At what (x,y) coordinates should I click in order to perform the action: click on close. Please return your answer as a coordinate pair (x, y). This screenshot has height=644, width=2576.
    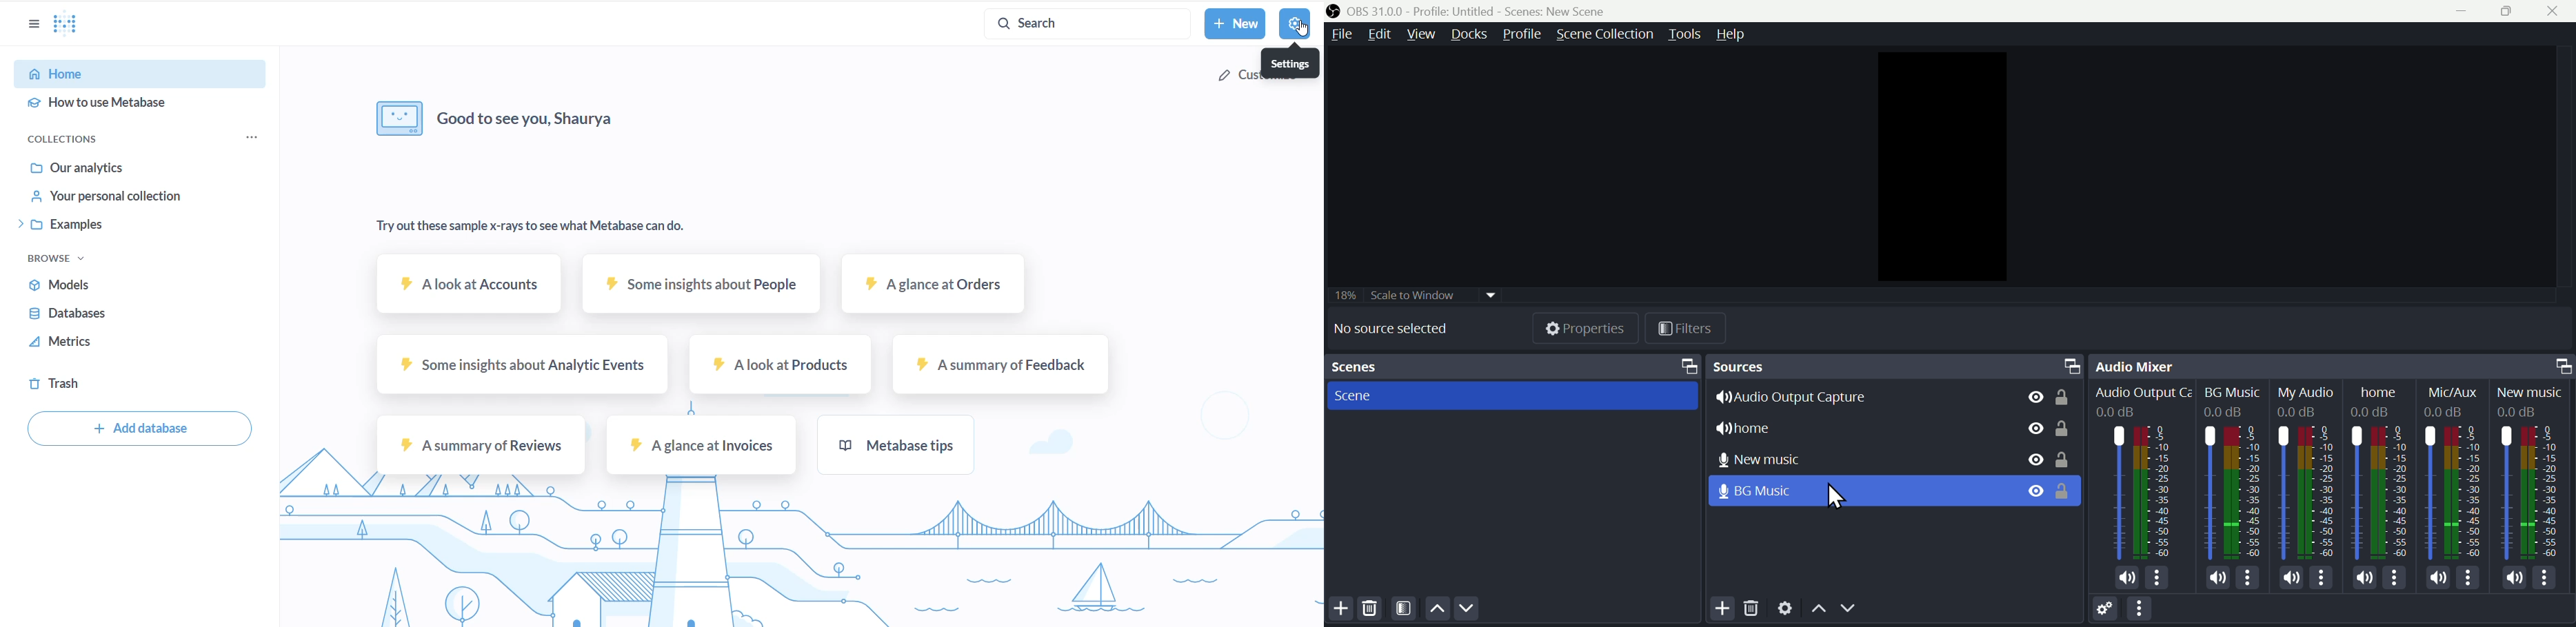
    Looking at the image, I should click on (2554, 10).